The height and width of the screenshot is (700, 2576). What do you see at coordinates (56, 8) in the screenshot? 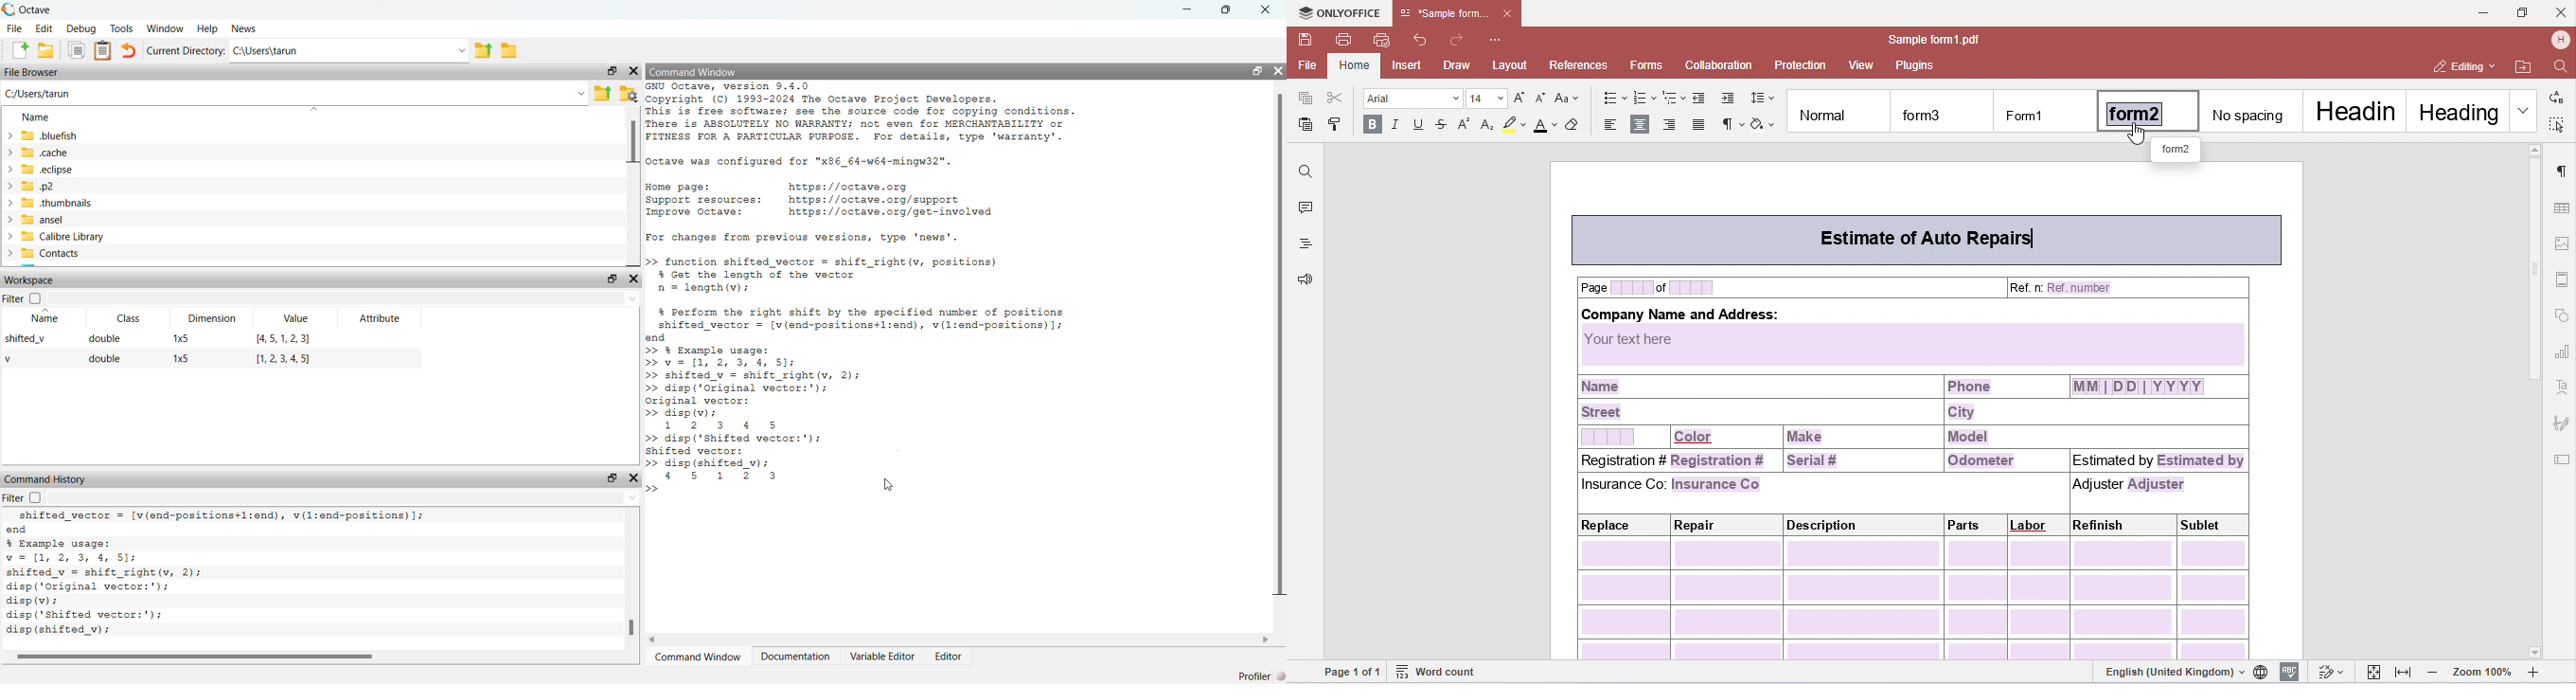
I see `Octave` at bounding box center [56, 8].